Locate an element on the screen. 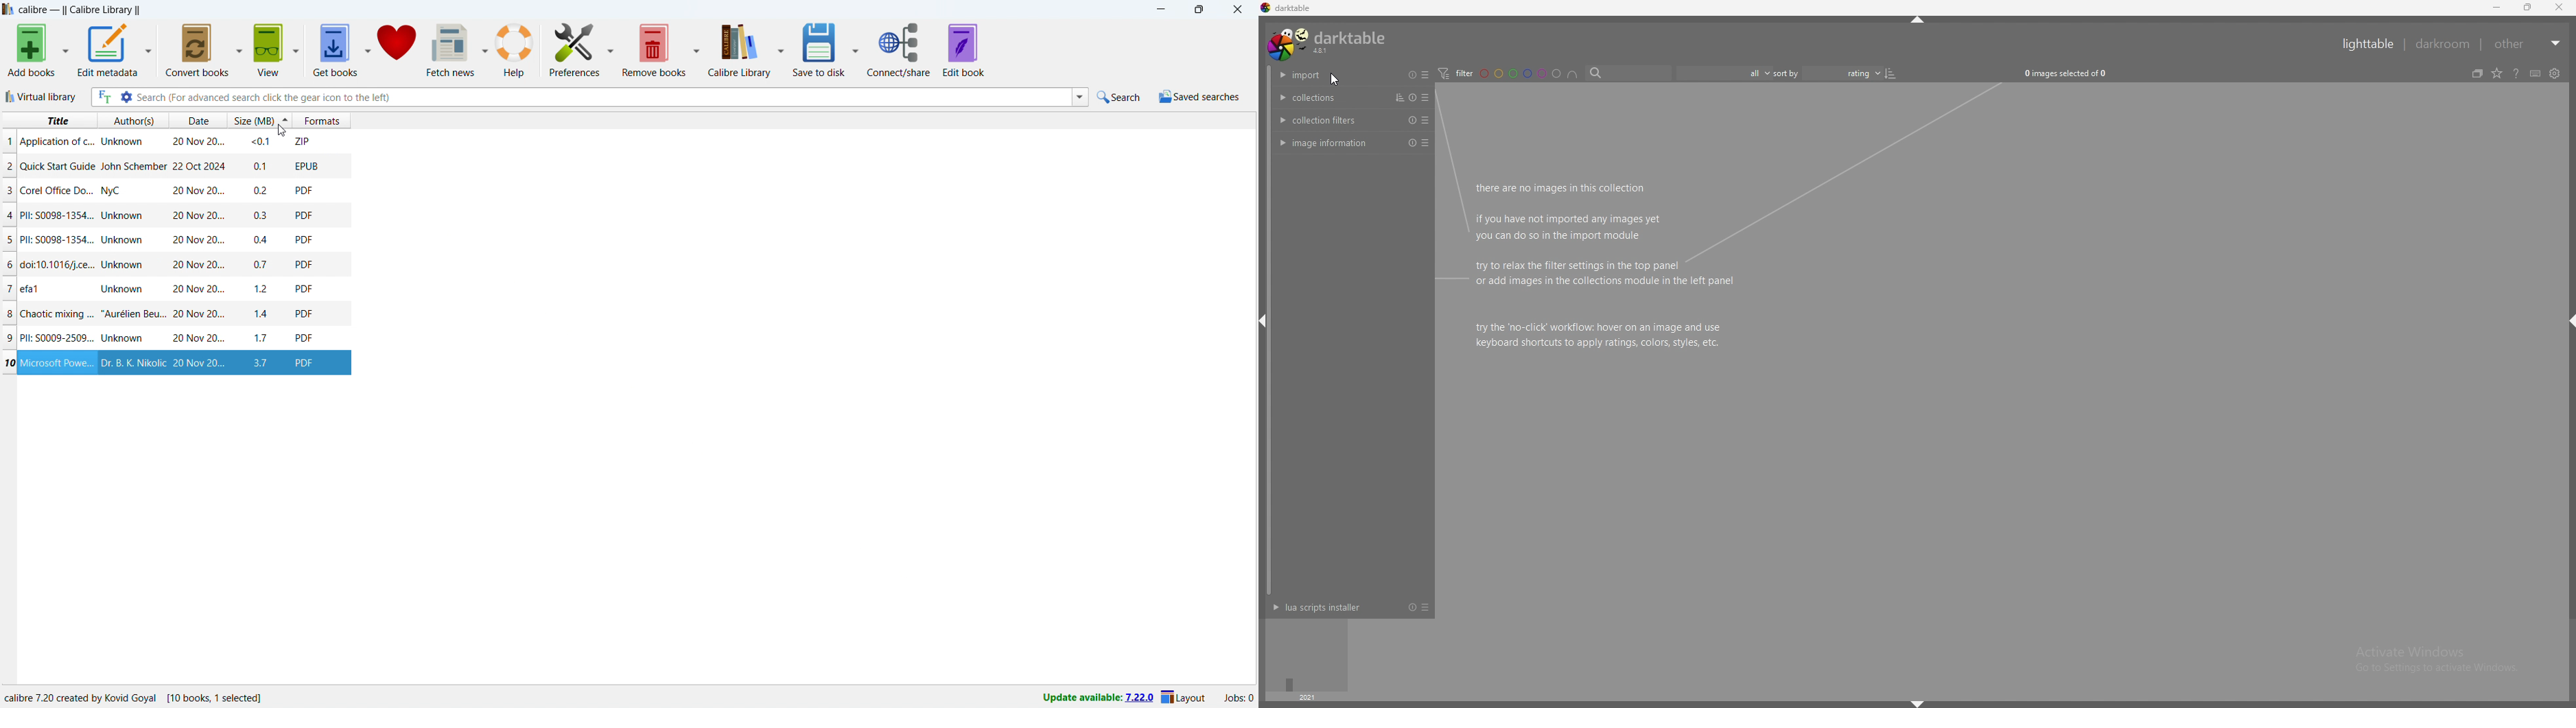 This screenshot has height=728, width=2576. collapse grouped images is located at coordinates (2477, 73).